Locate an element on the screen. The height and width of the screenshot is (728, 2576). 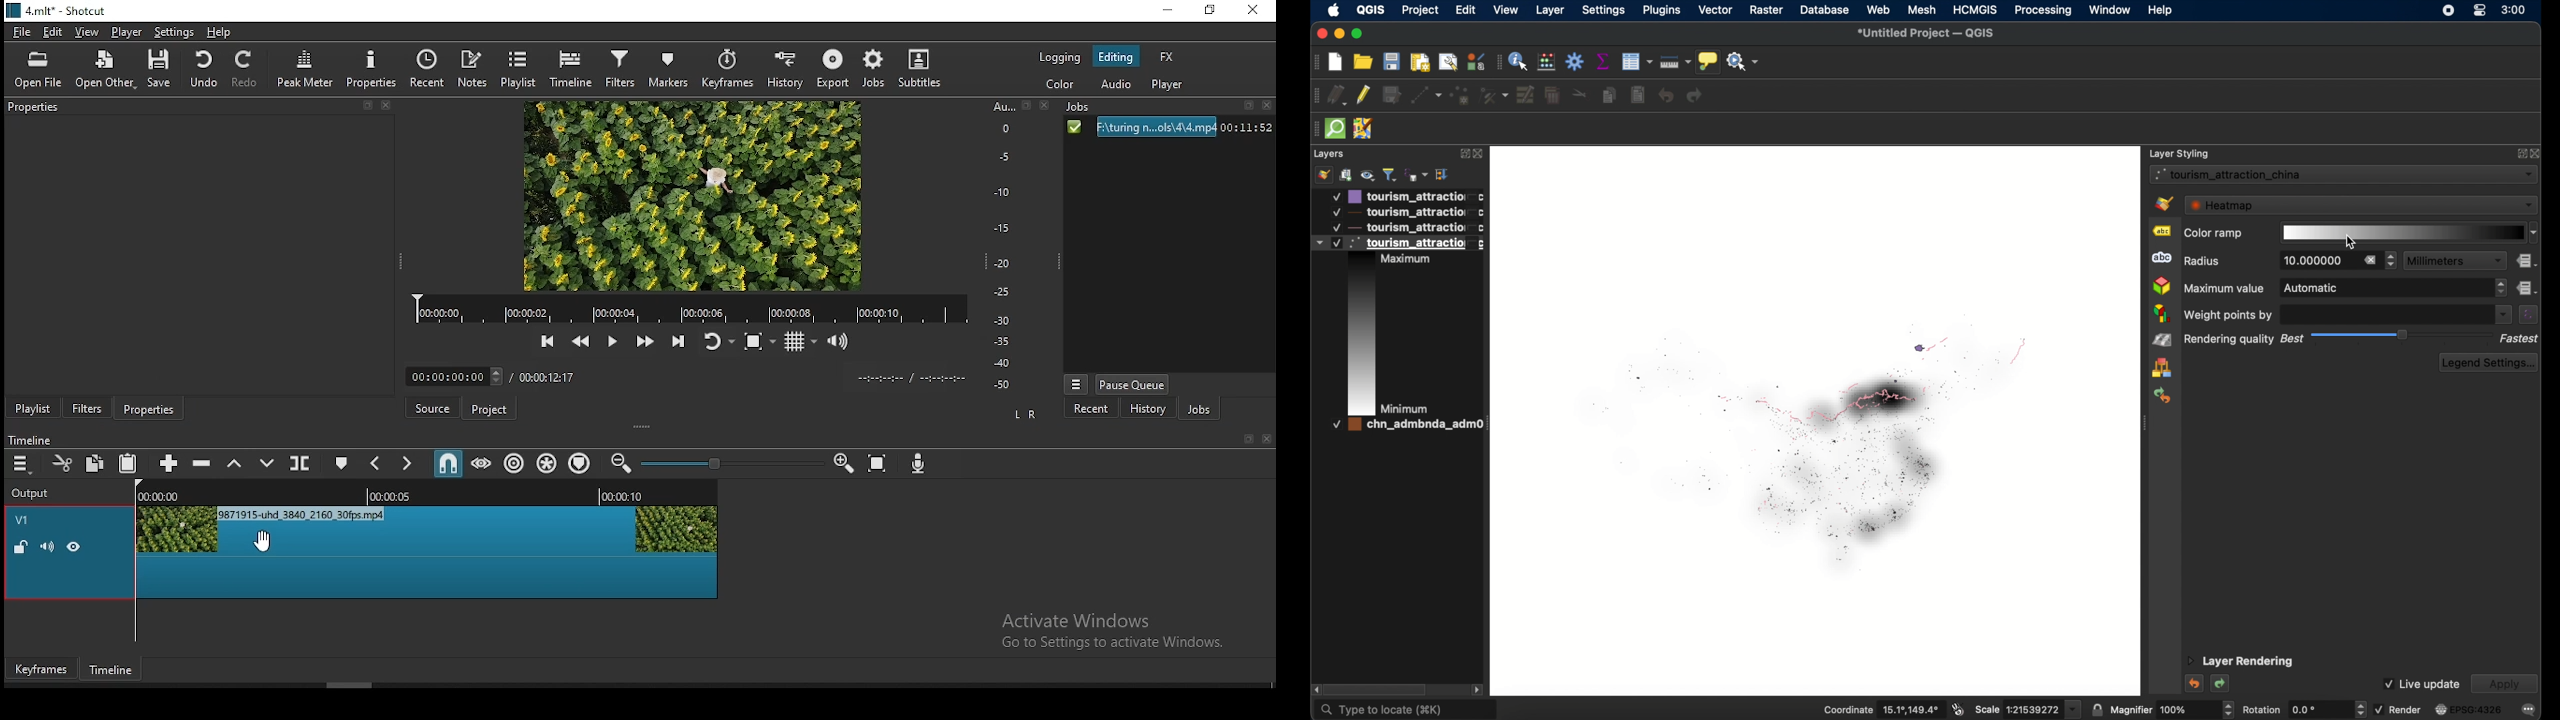
markers is located at coordinates (669, 69).